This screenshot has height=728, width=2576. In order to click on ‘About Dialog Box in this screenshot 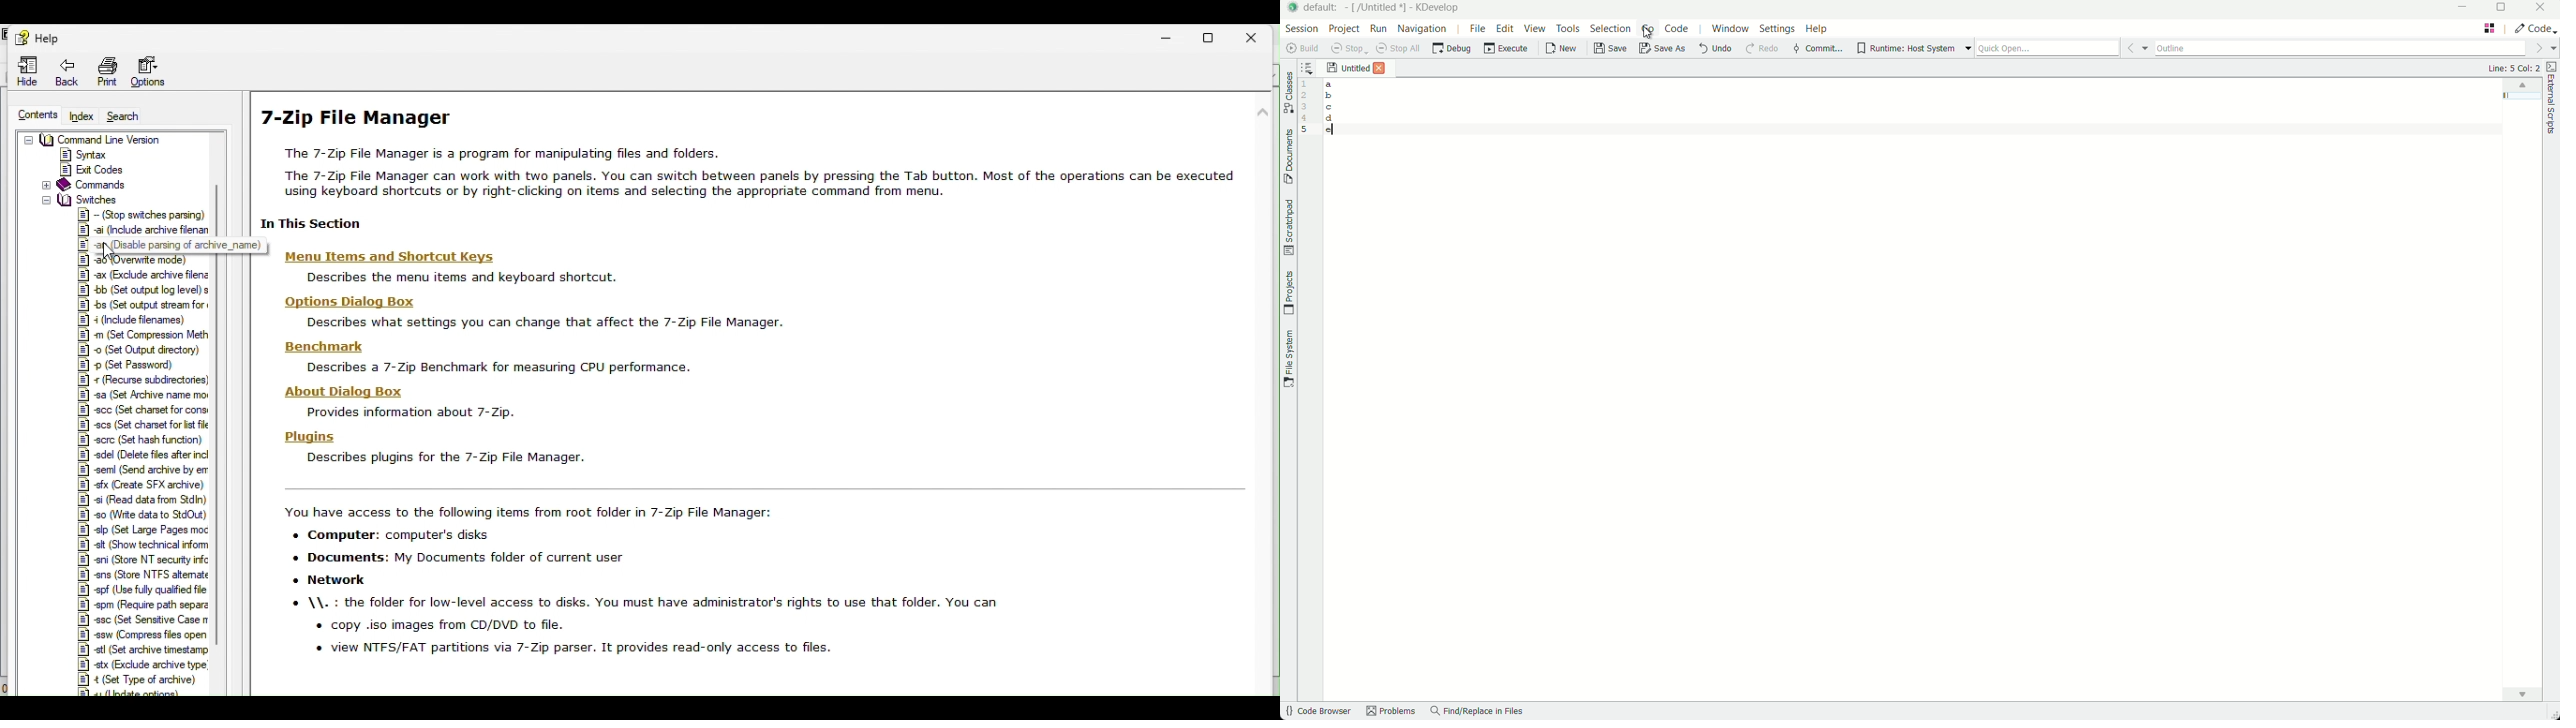, I will do `click(361, 391)`.